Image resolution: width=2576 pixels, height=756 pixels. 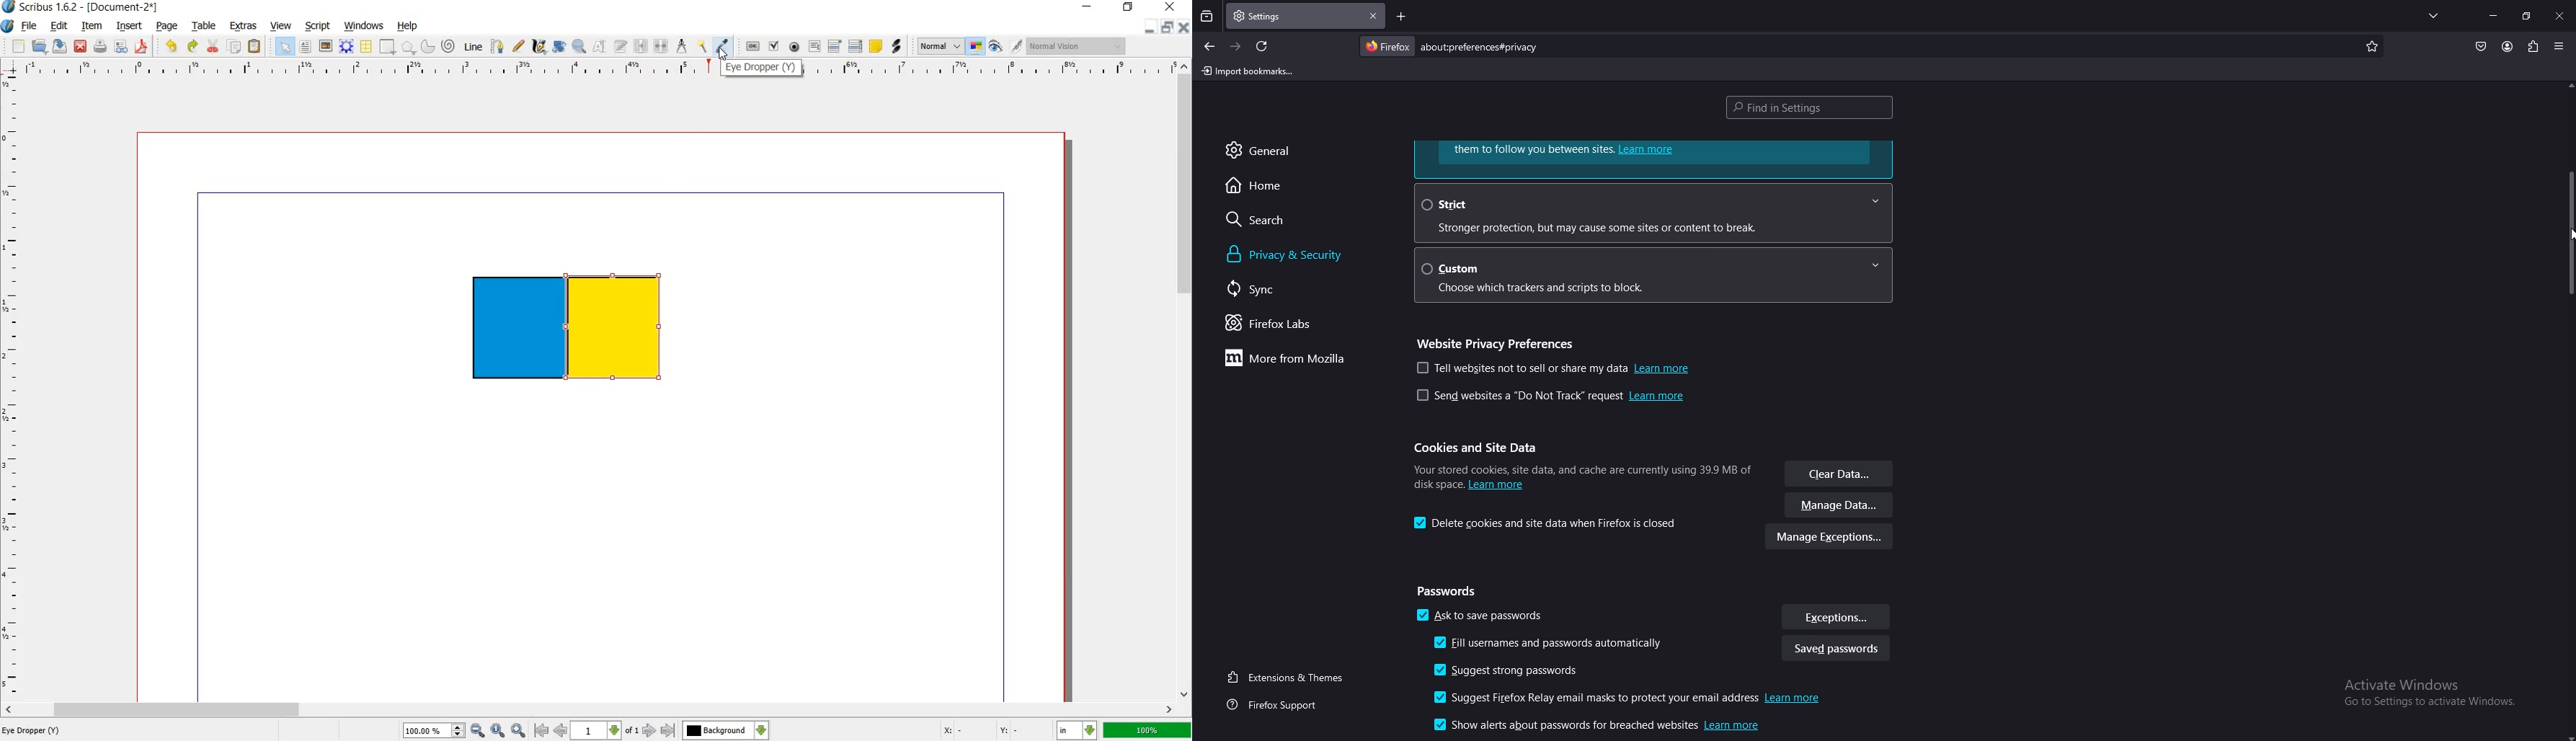 What do you see at coordinates (985, 728) in the screenshot?
I see `X: - Y: -` at bounding box center [985, 728].